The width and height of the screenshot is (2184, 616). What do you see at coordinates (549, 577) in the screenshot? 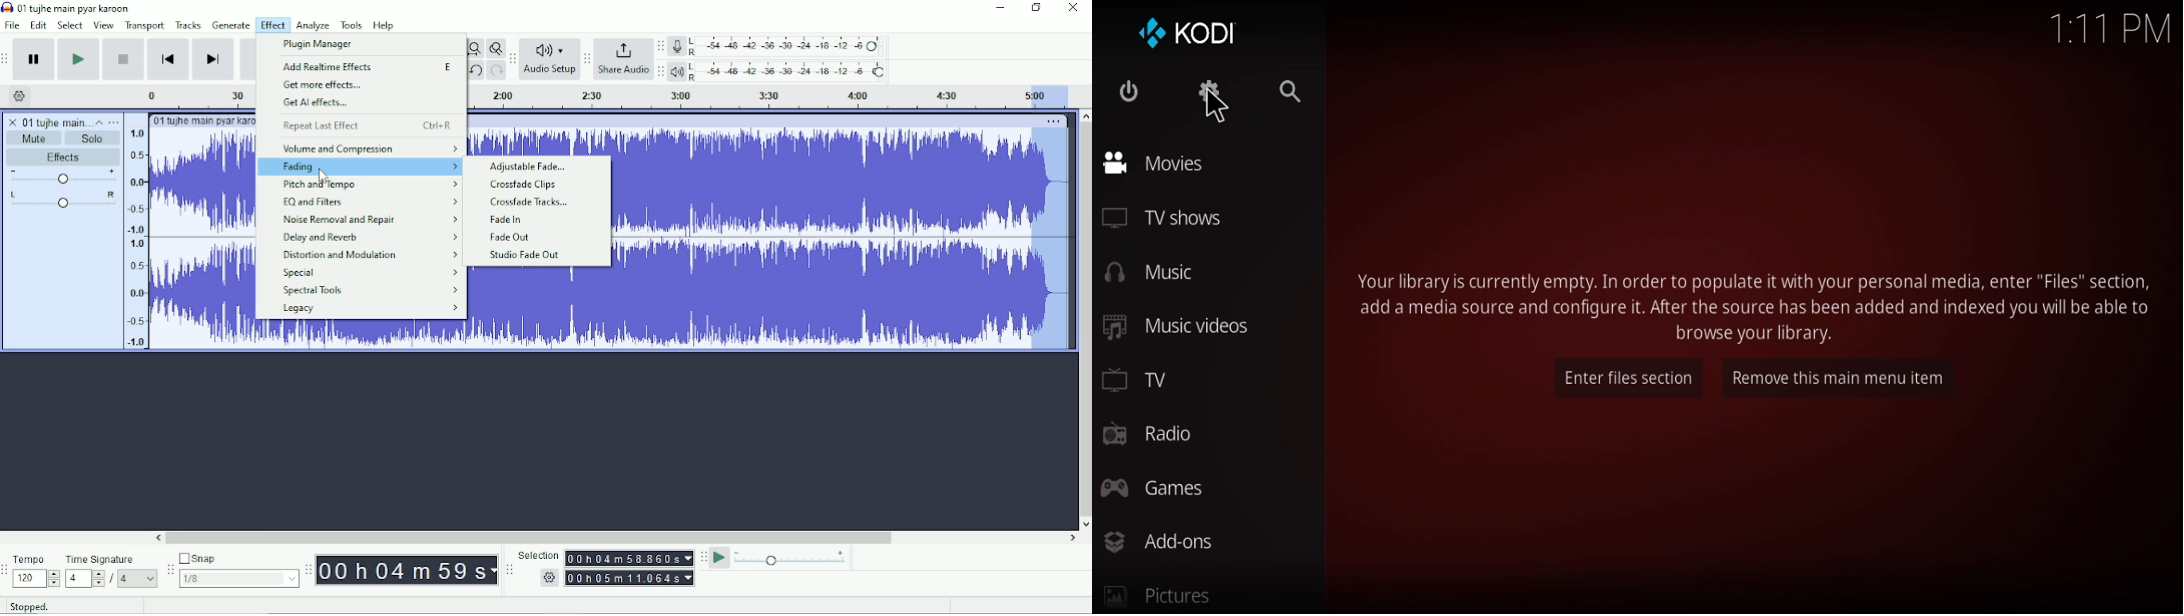
I see `settings` at bounding box center [549, 577].